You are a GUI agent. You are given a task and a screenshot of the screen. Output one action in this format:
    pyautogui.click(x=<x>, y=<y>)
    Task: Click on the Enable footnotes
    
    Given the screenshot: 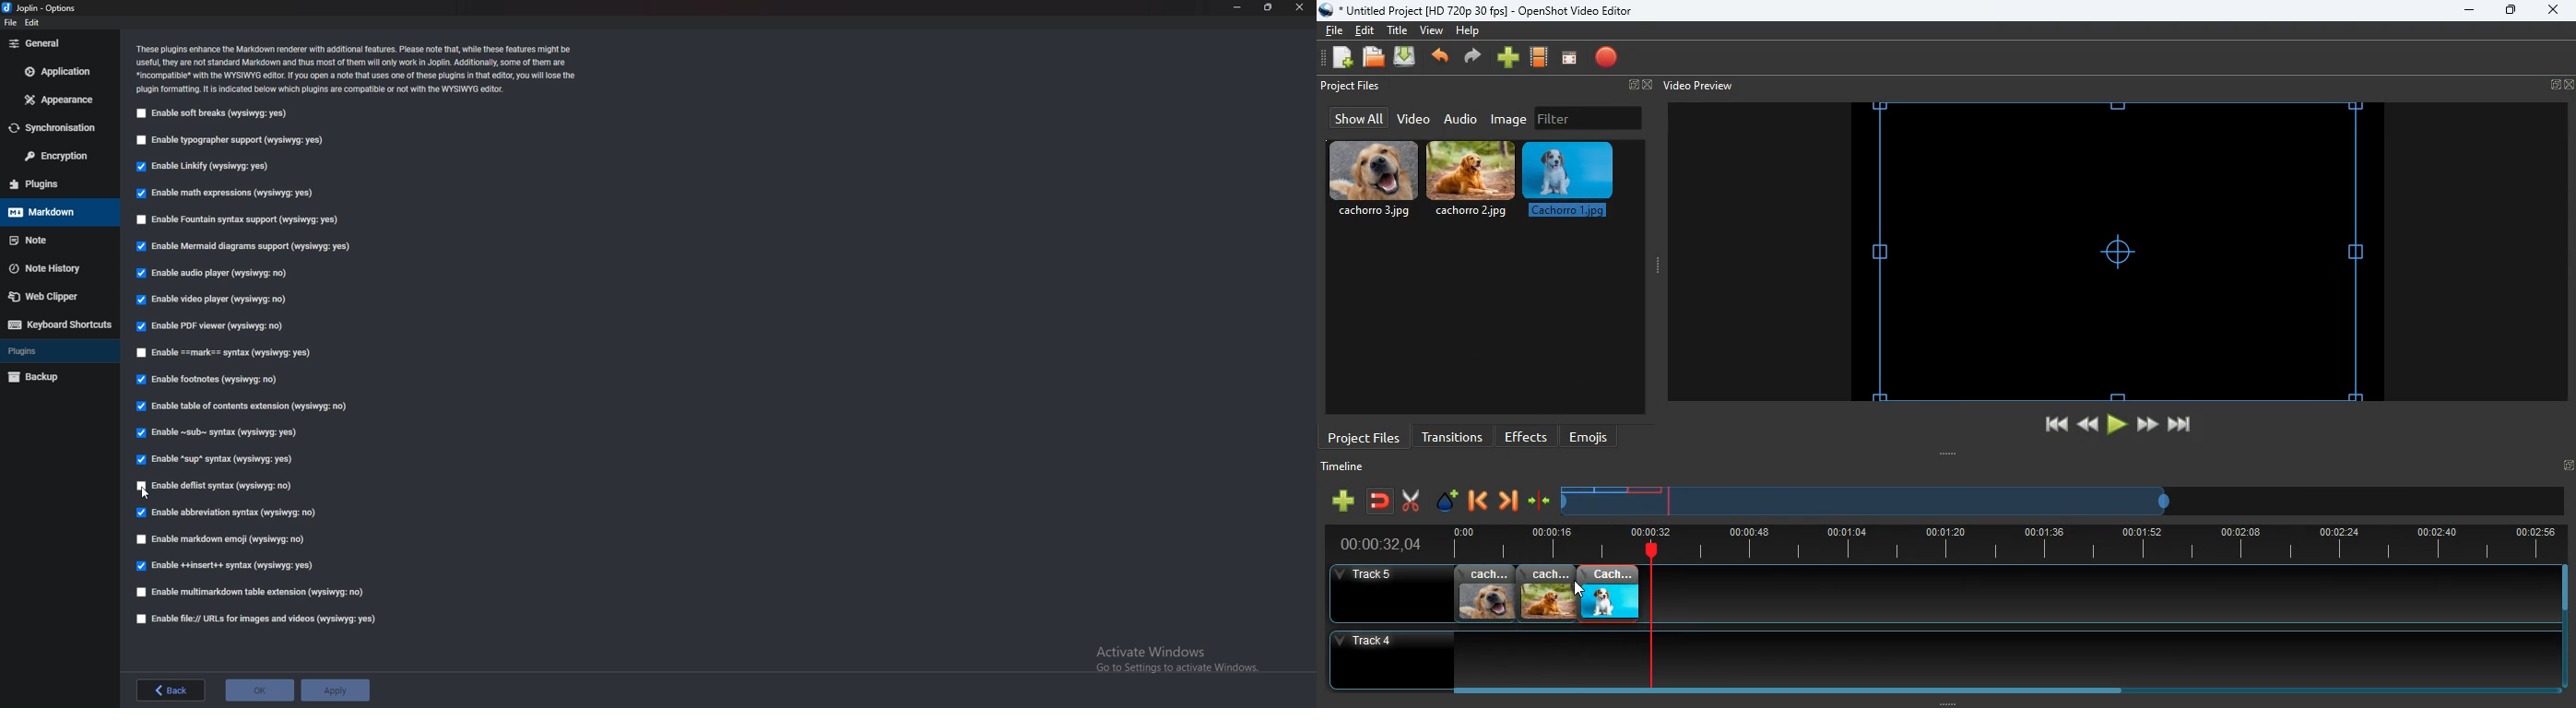 What is the action you would take?
    pyautogui.click(x=211, y=380)
    